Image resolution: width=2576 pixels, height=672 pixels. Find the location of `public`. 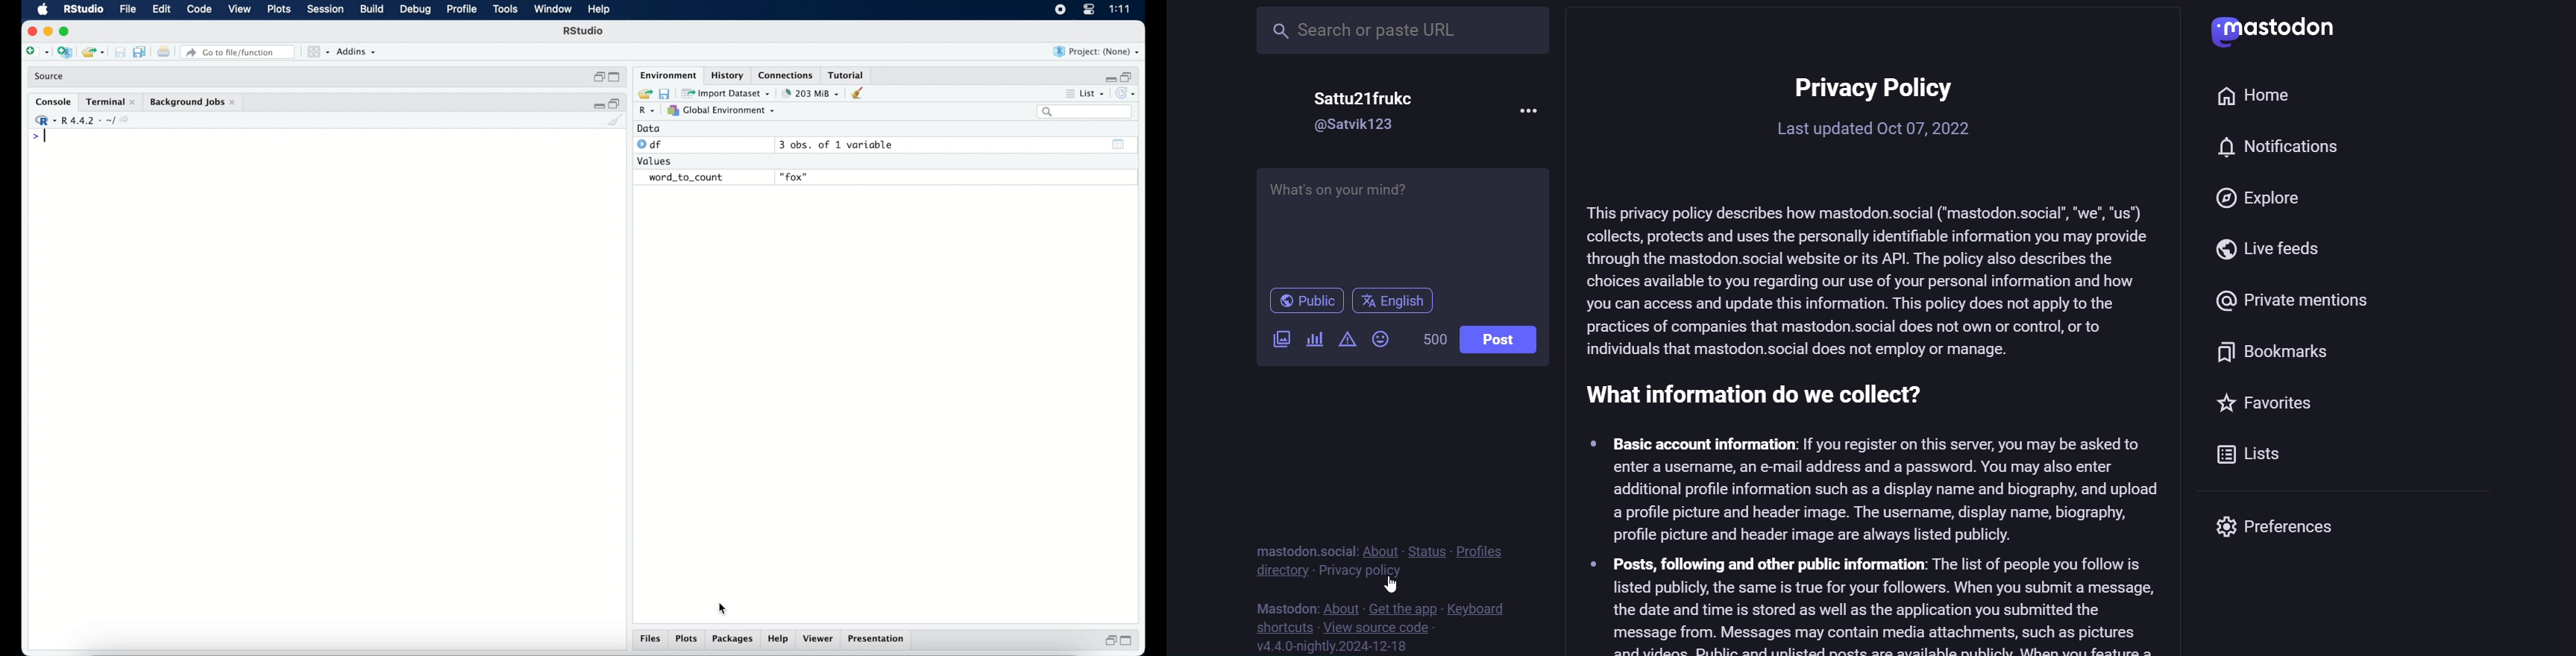

public is located at coordinates (1302, 300).